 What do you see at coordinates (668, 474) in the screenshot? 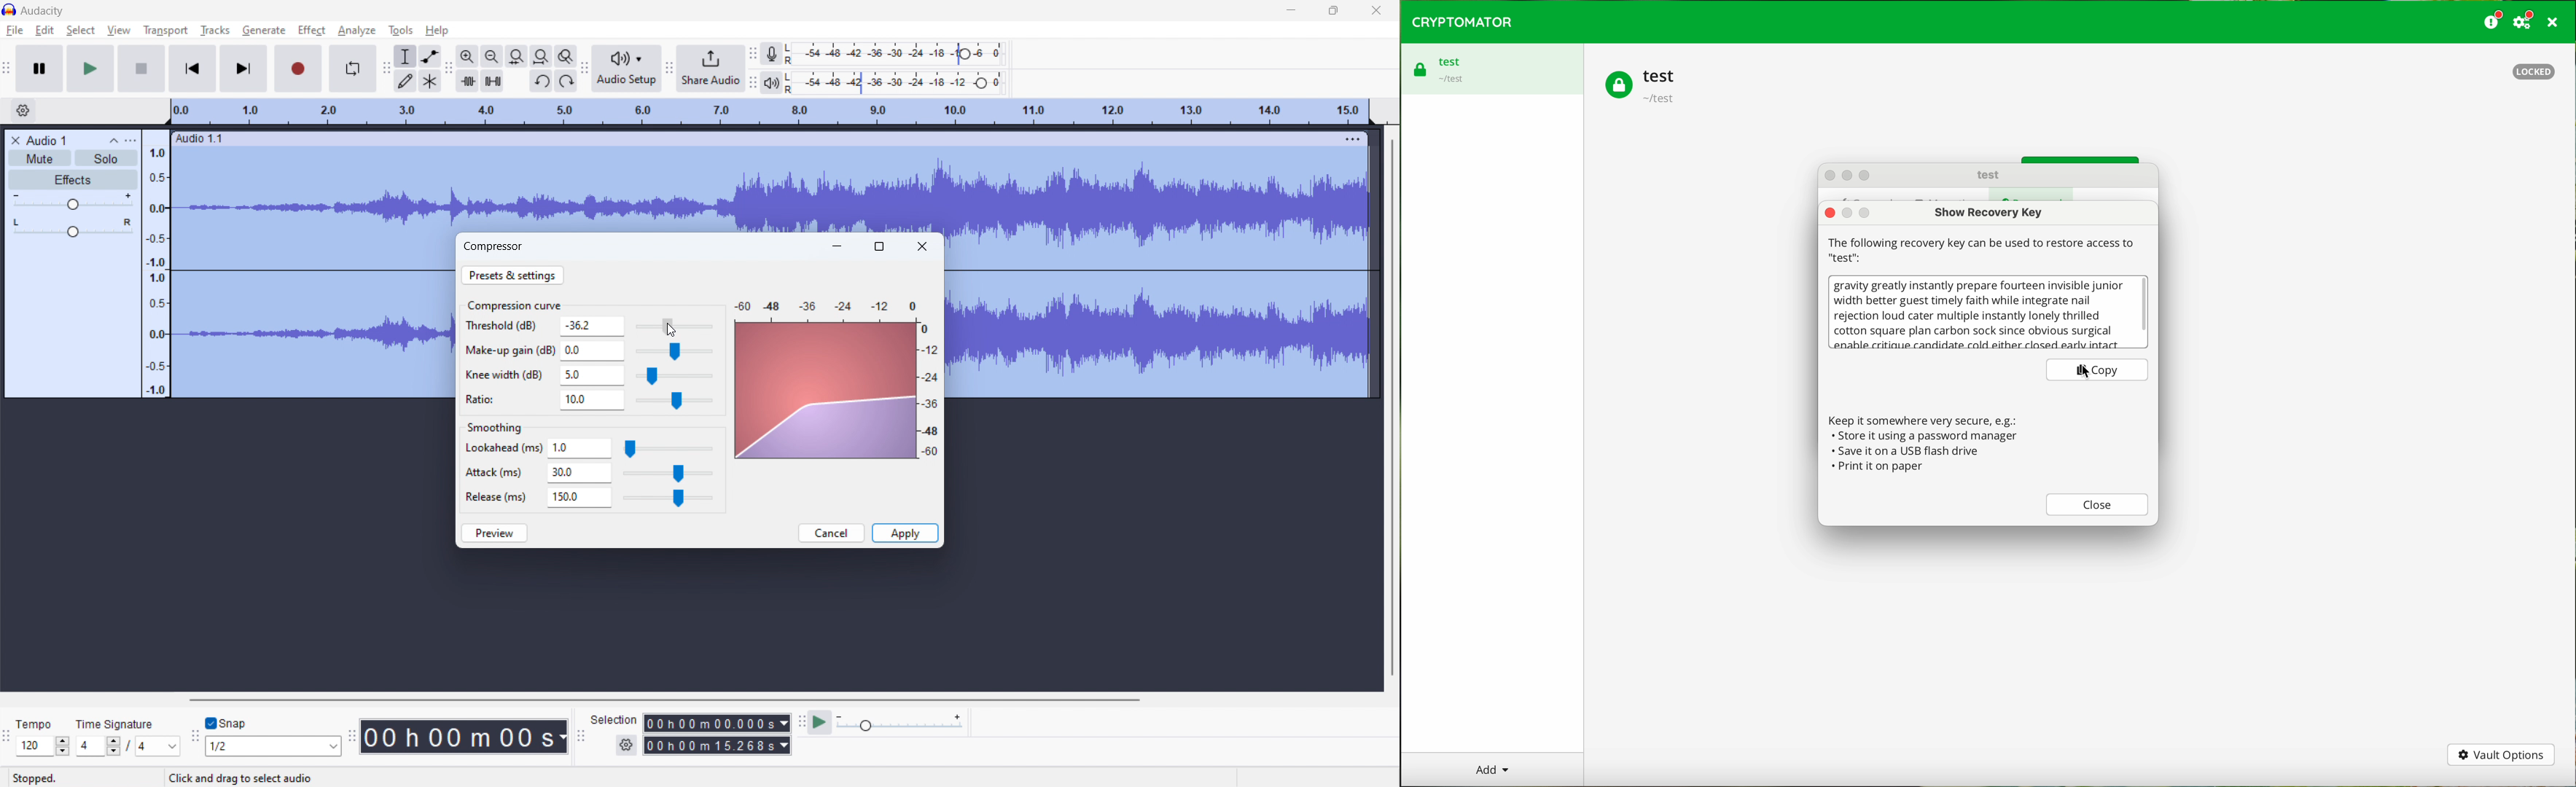
I see `attack slider` at bounding box center [668, 474].